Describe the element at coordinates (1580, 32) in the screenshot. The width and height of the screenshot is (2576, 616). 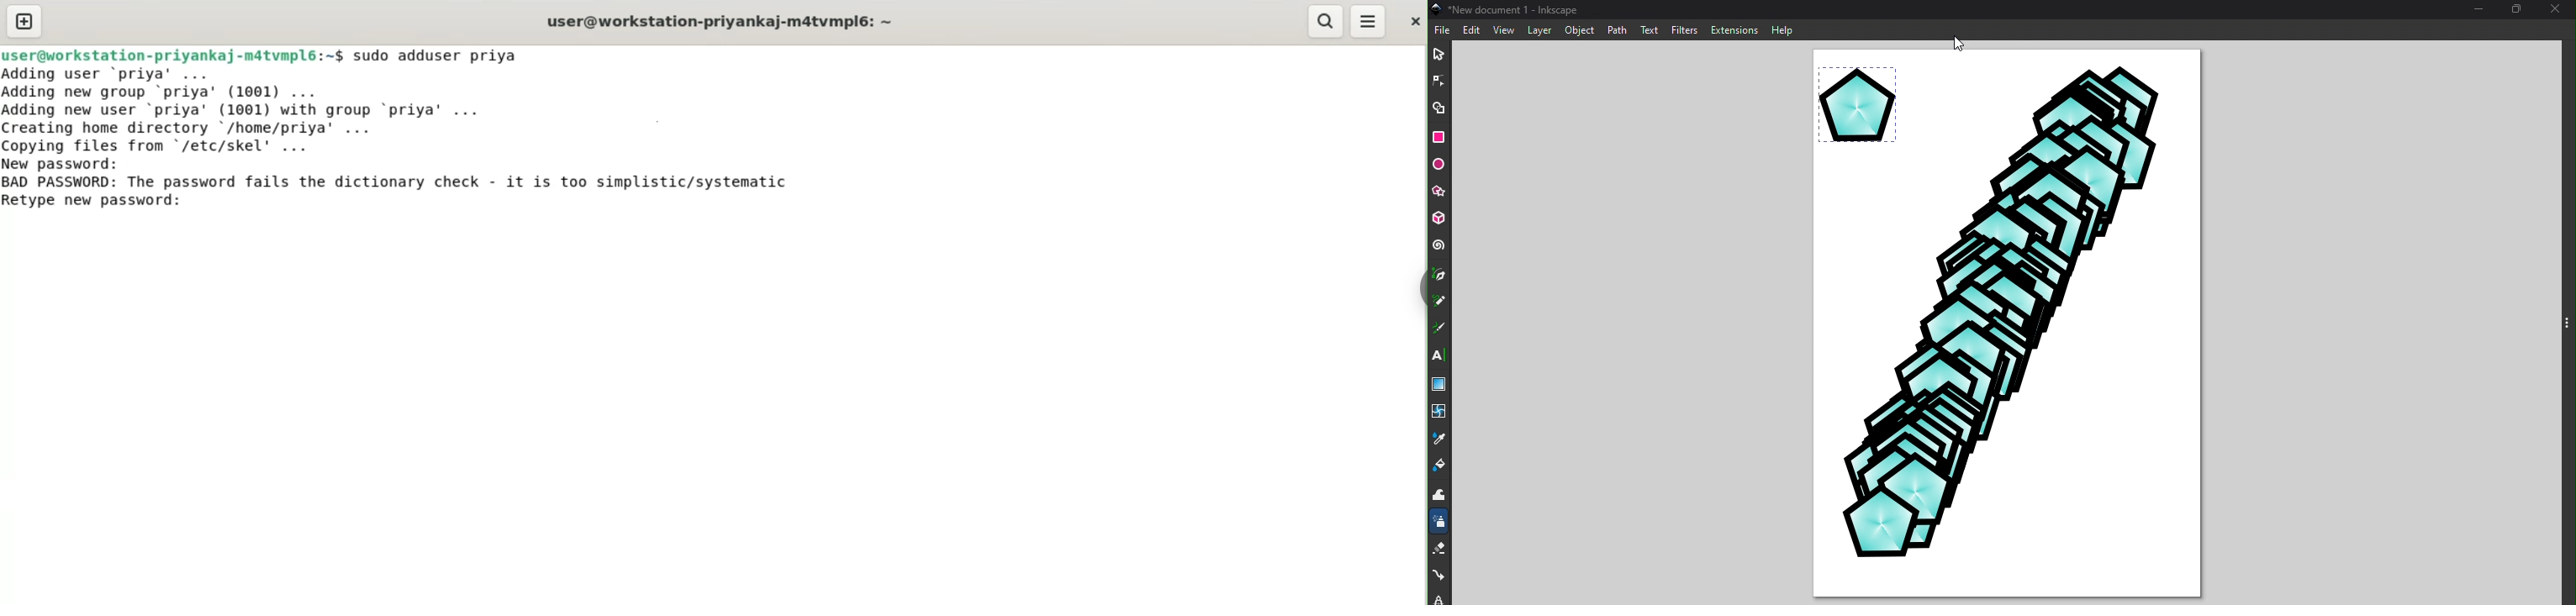
I see `Object` at that location.